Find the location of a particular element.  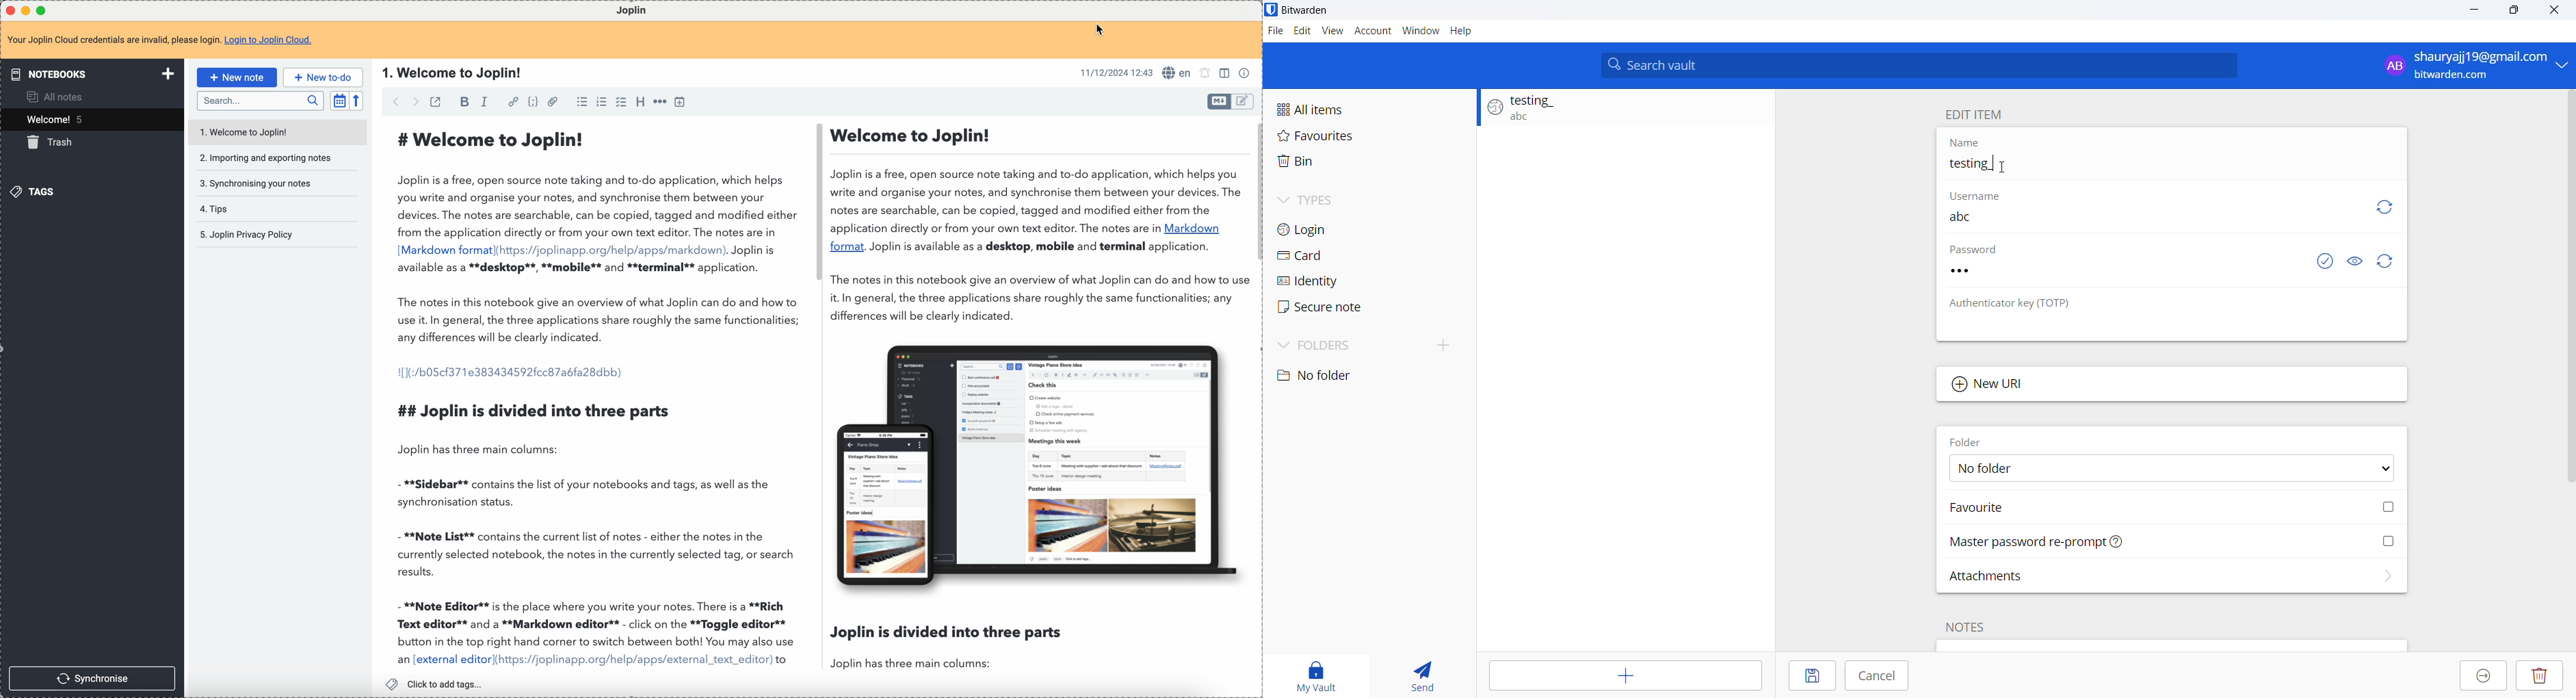

The notes in this notebook give an overview of what Joplin can do and how to use
it. In general, the three applications share roughly the same functionalities; any
differences will be clearly indicated. is located at coordinates (1039, 297).